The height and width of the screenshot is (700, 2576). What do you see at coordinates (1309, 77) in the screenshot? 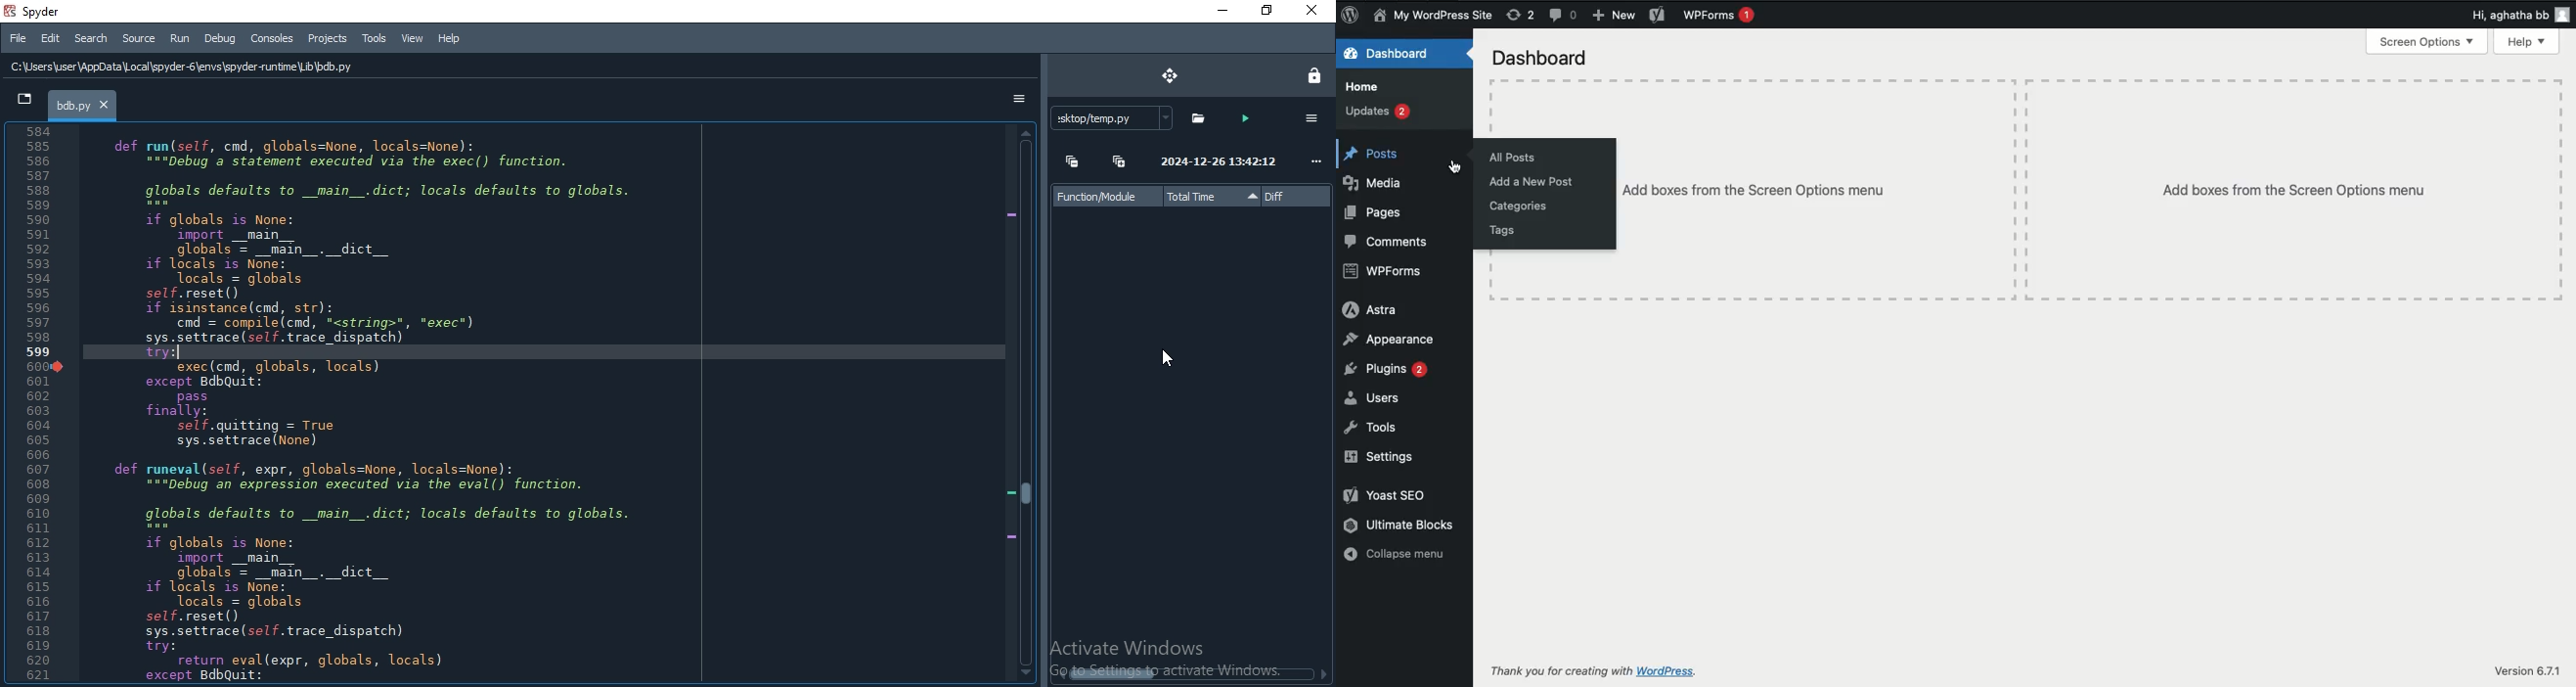
I see `lock` at bounding box center [1309, 77].